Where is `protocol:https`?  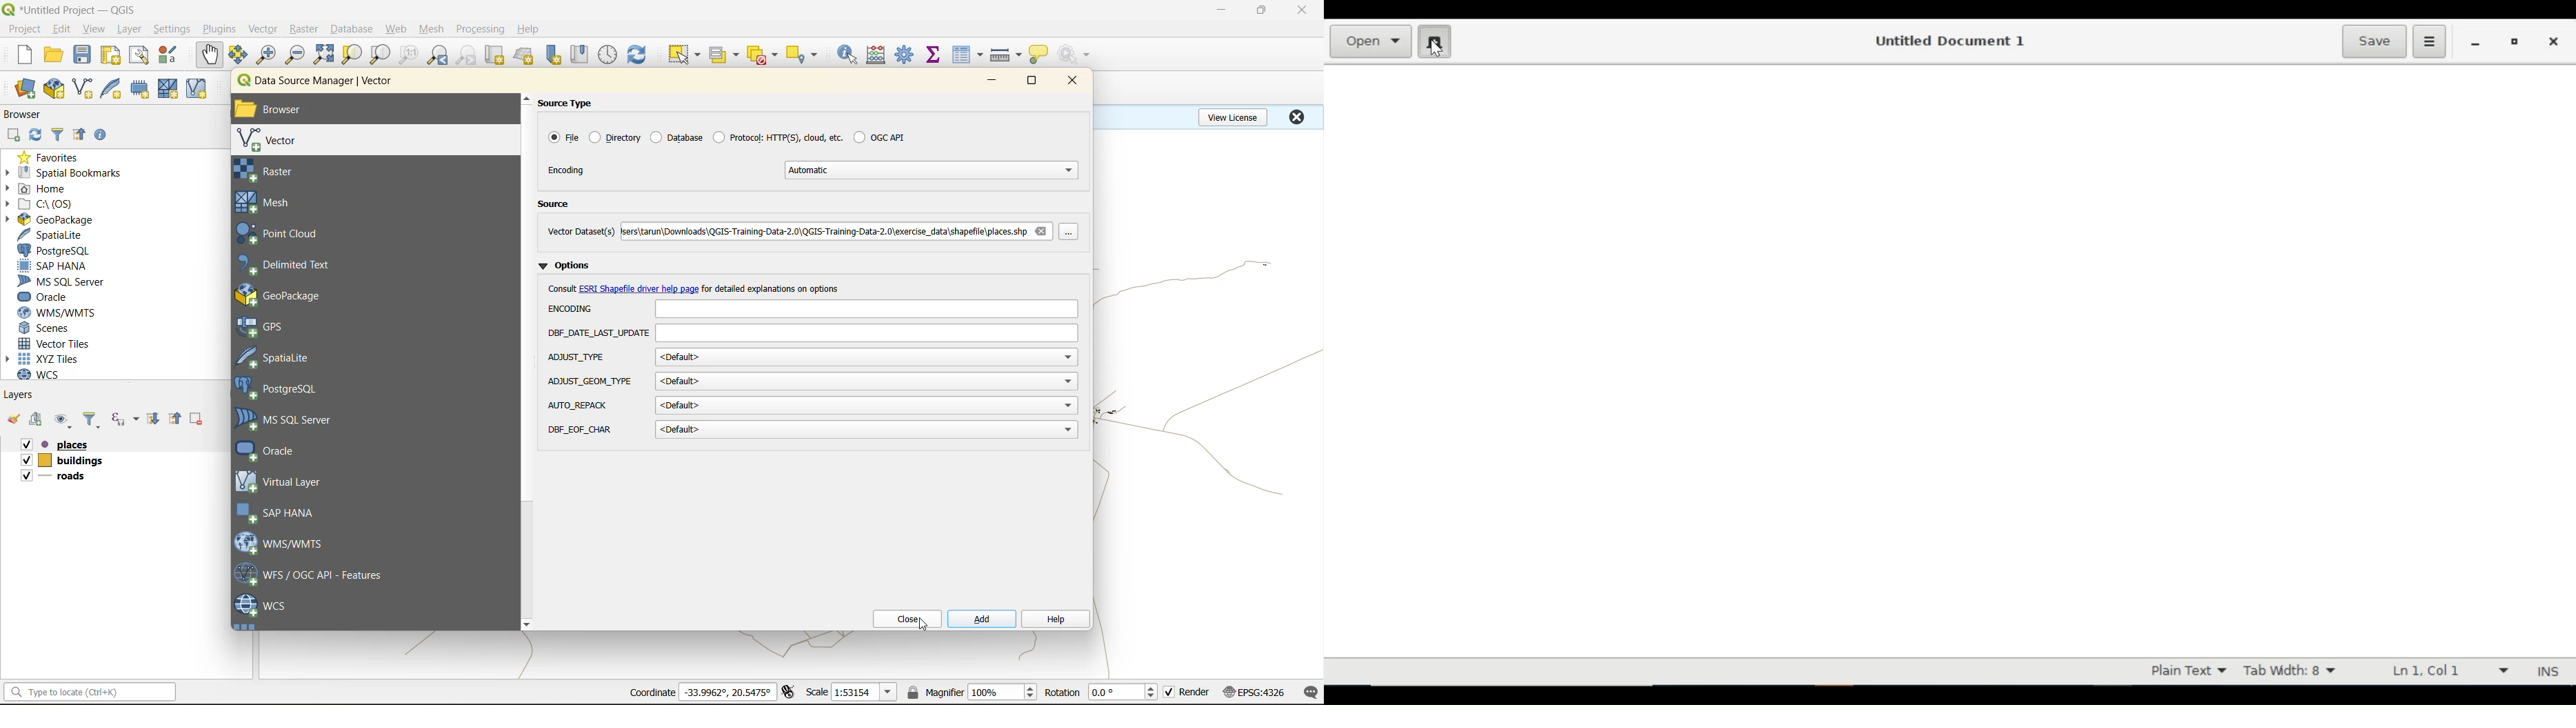
protocol:https is located at coordinates (778, 136).